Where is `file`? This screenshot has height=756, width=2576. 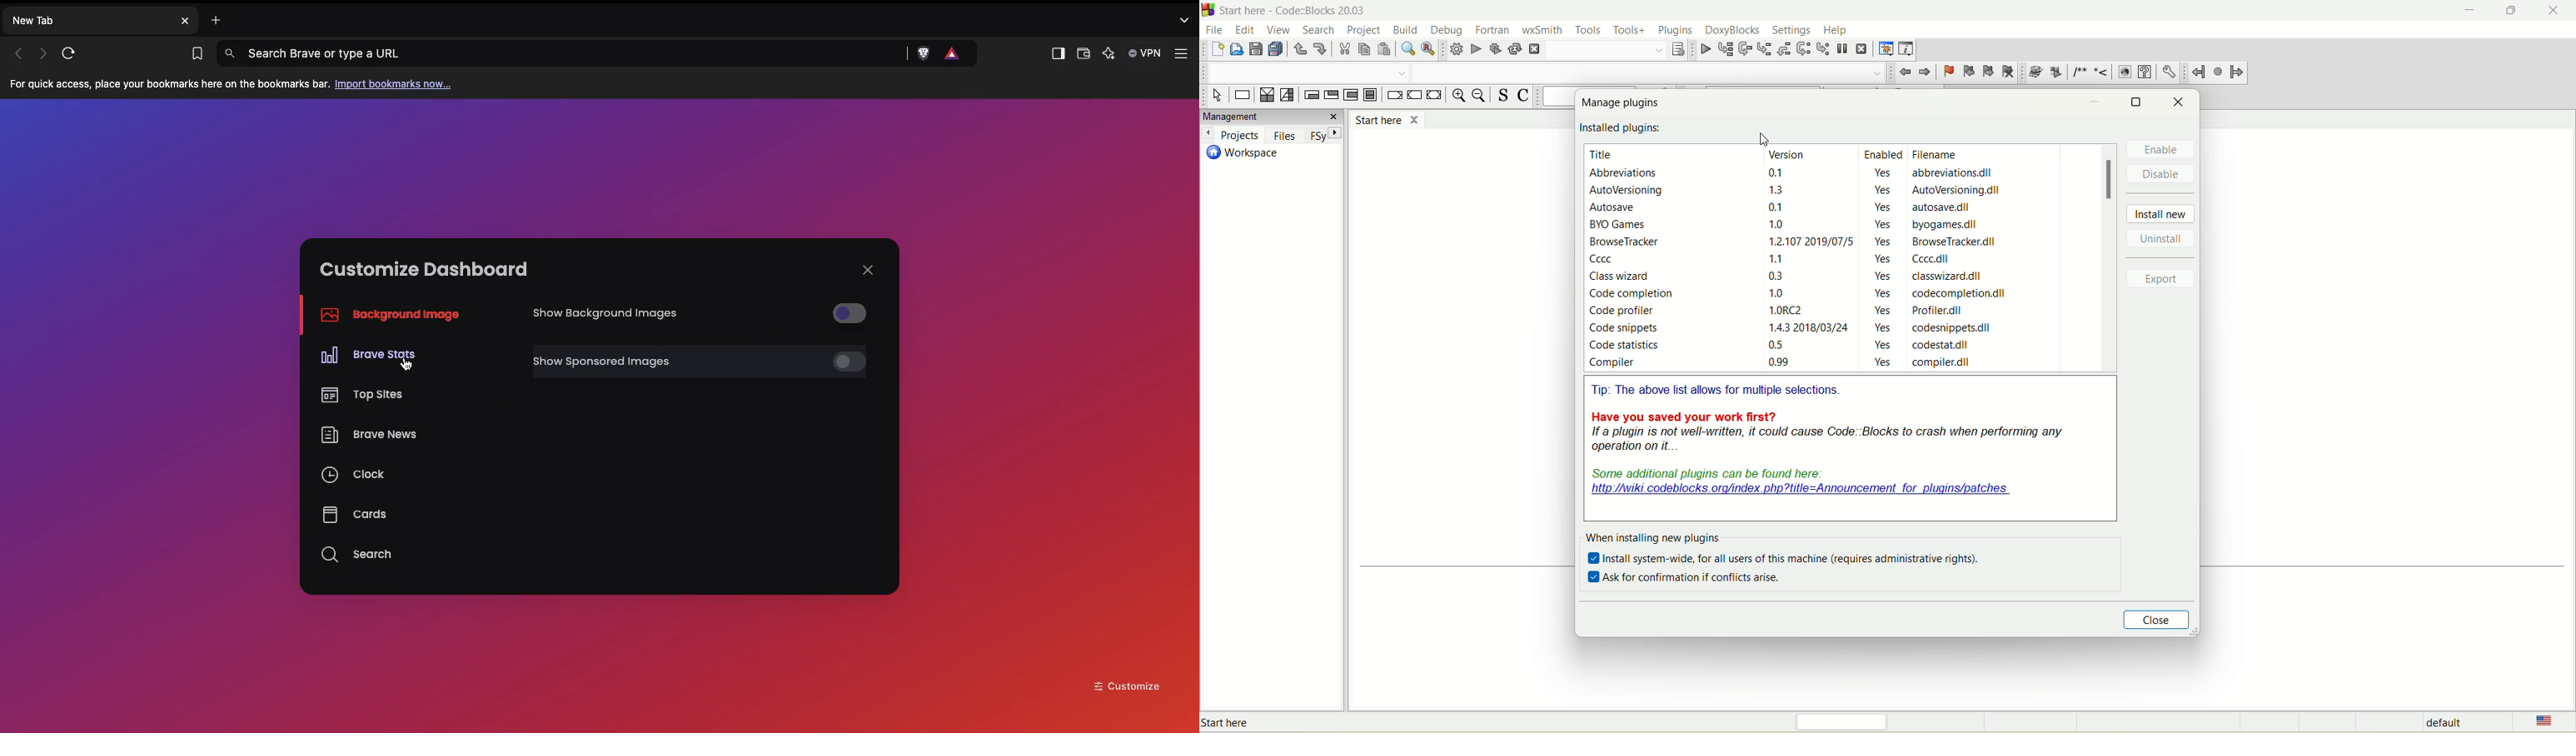 file is located at coordinates (1216, 30).